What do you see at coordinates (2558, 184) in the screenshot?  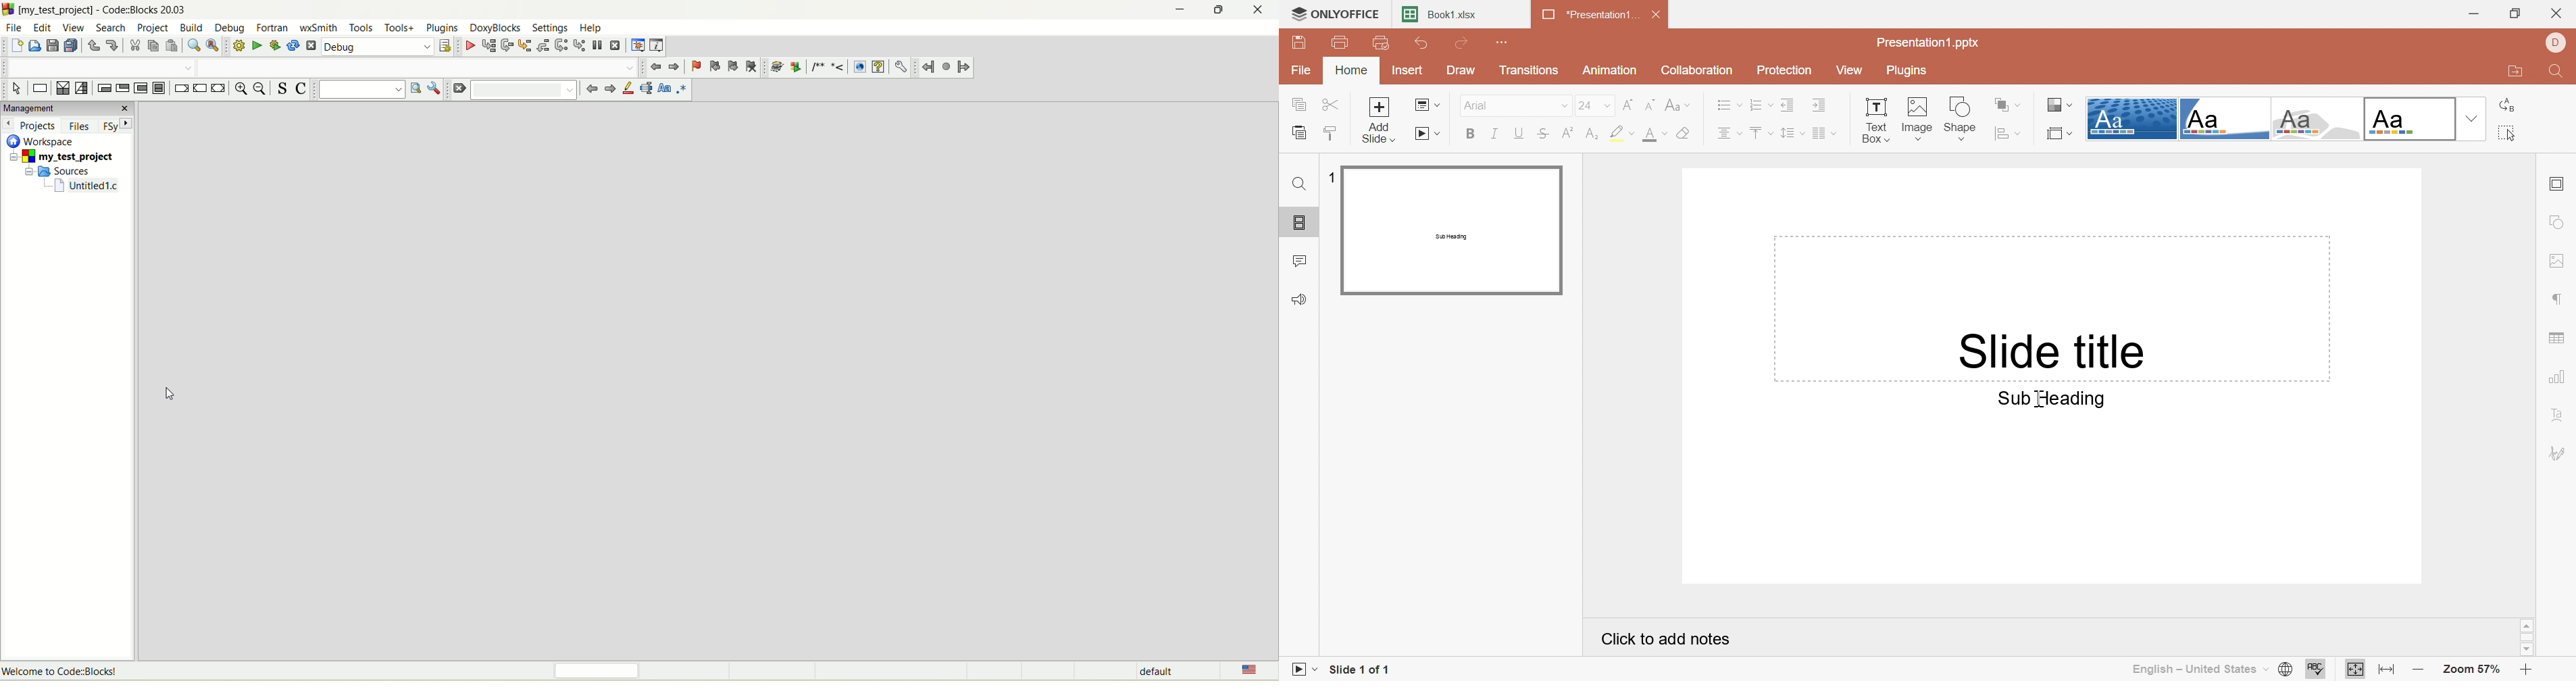 I see `Slide settings` at bounding box center [2558, 184].